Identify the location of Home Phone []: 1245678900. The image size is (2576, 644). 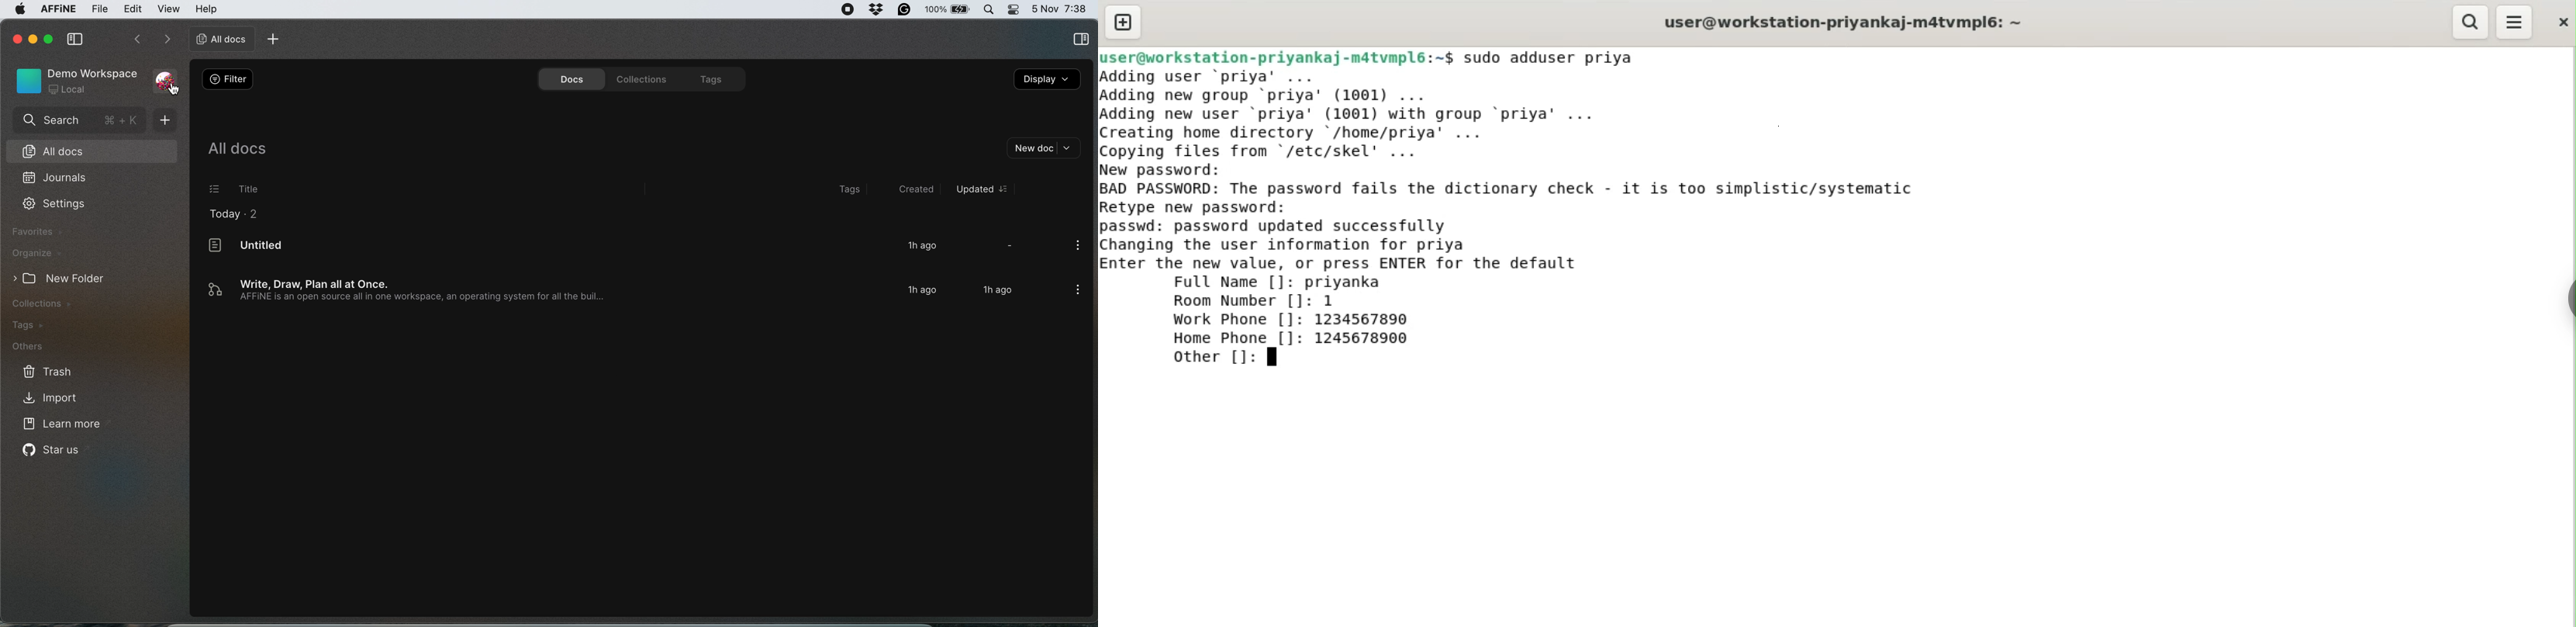
(1292, 338).